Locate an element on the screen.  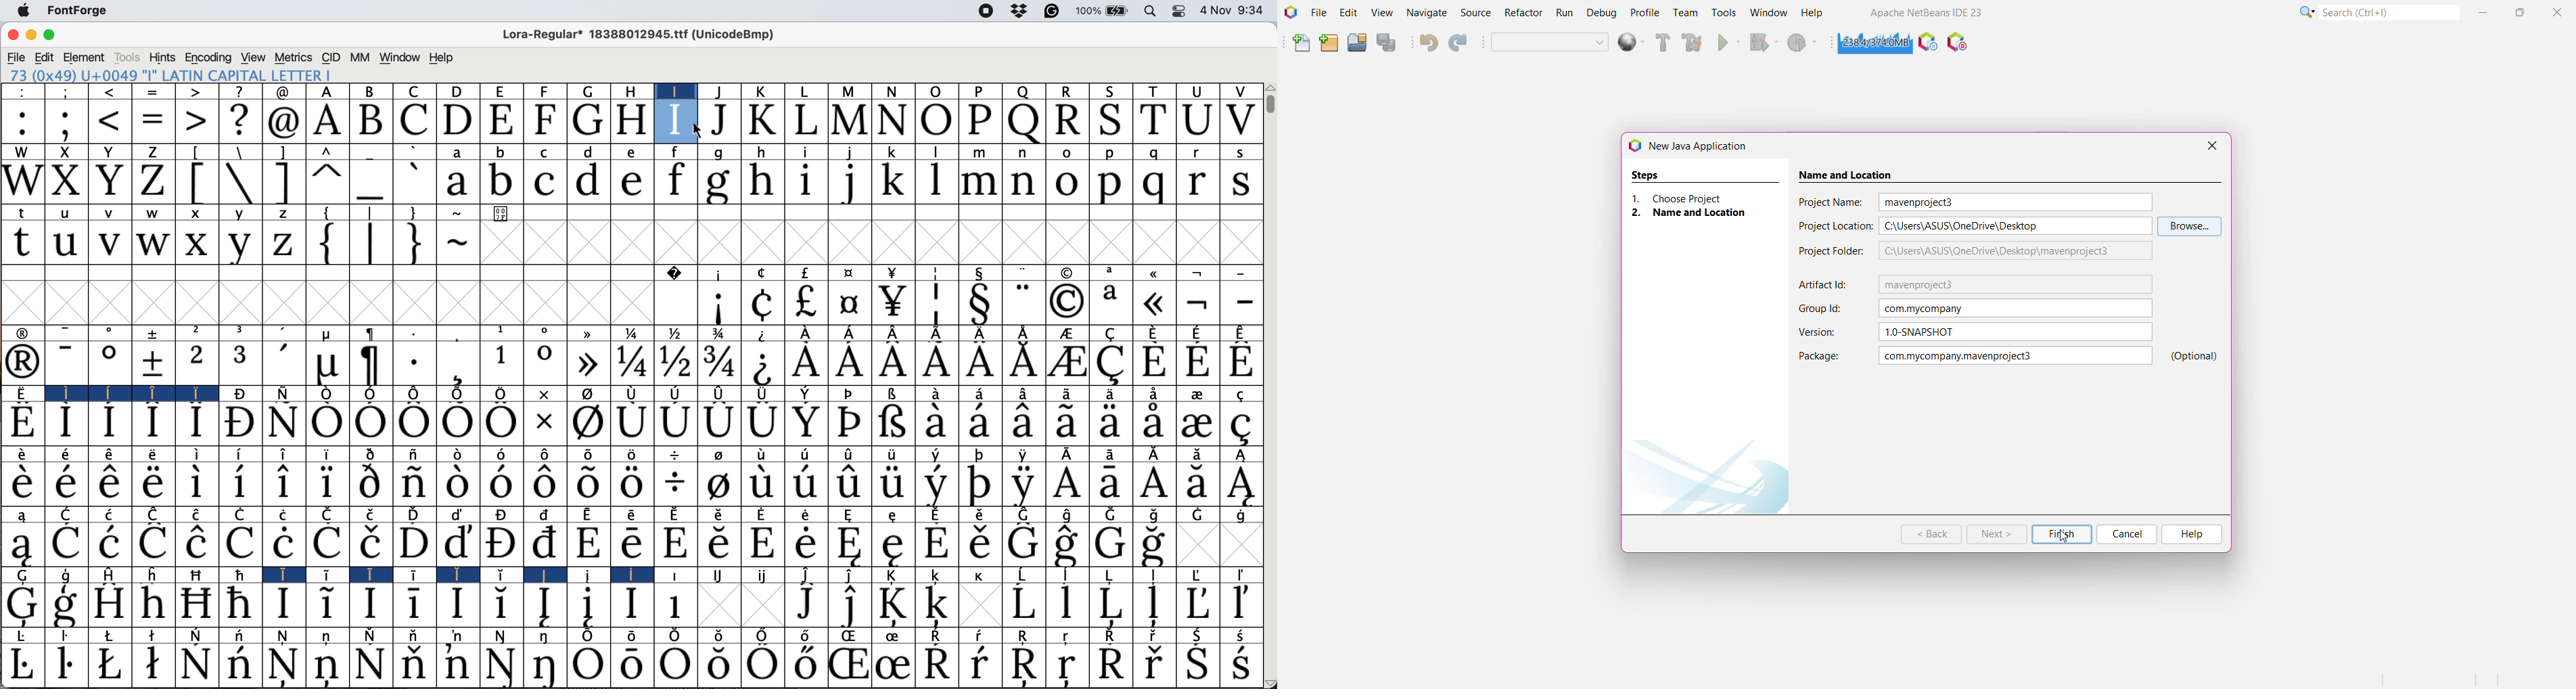
Symbol is located at coordinates (1024, 394).